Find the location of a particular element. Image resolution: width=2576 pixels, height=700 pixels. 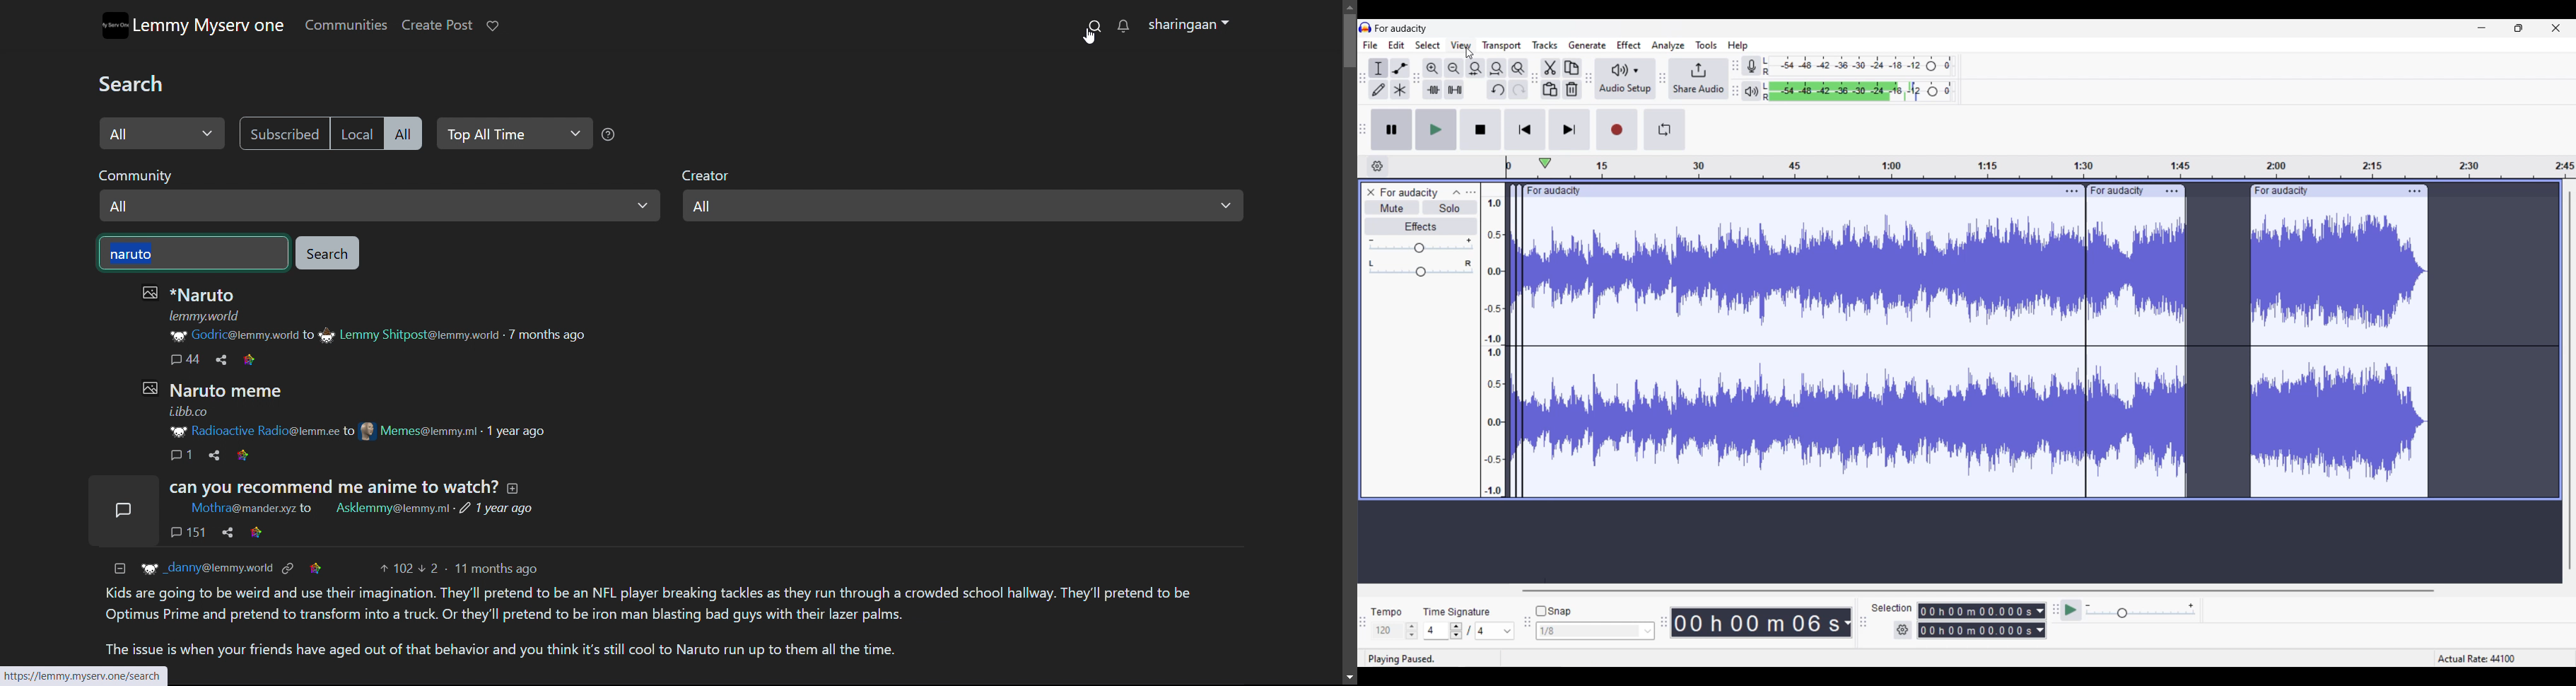

Select menu is located at coordinates (1428, 45).